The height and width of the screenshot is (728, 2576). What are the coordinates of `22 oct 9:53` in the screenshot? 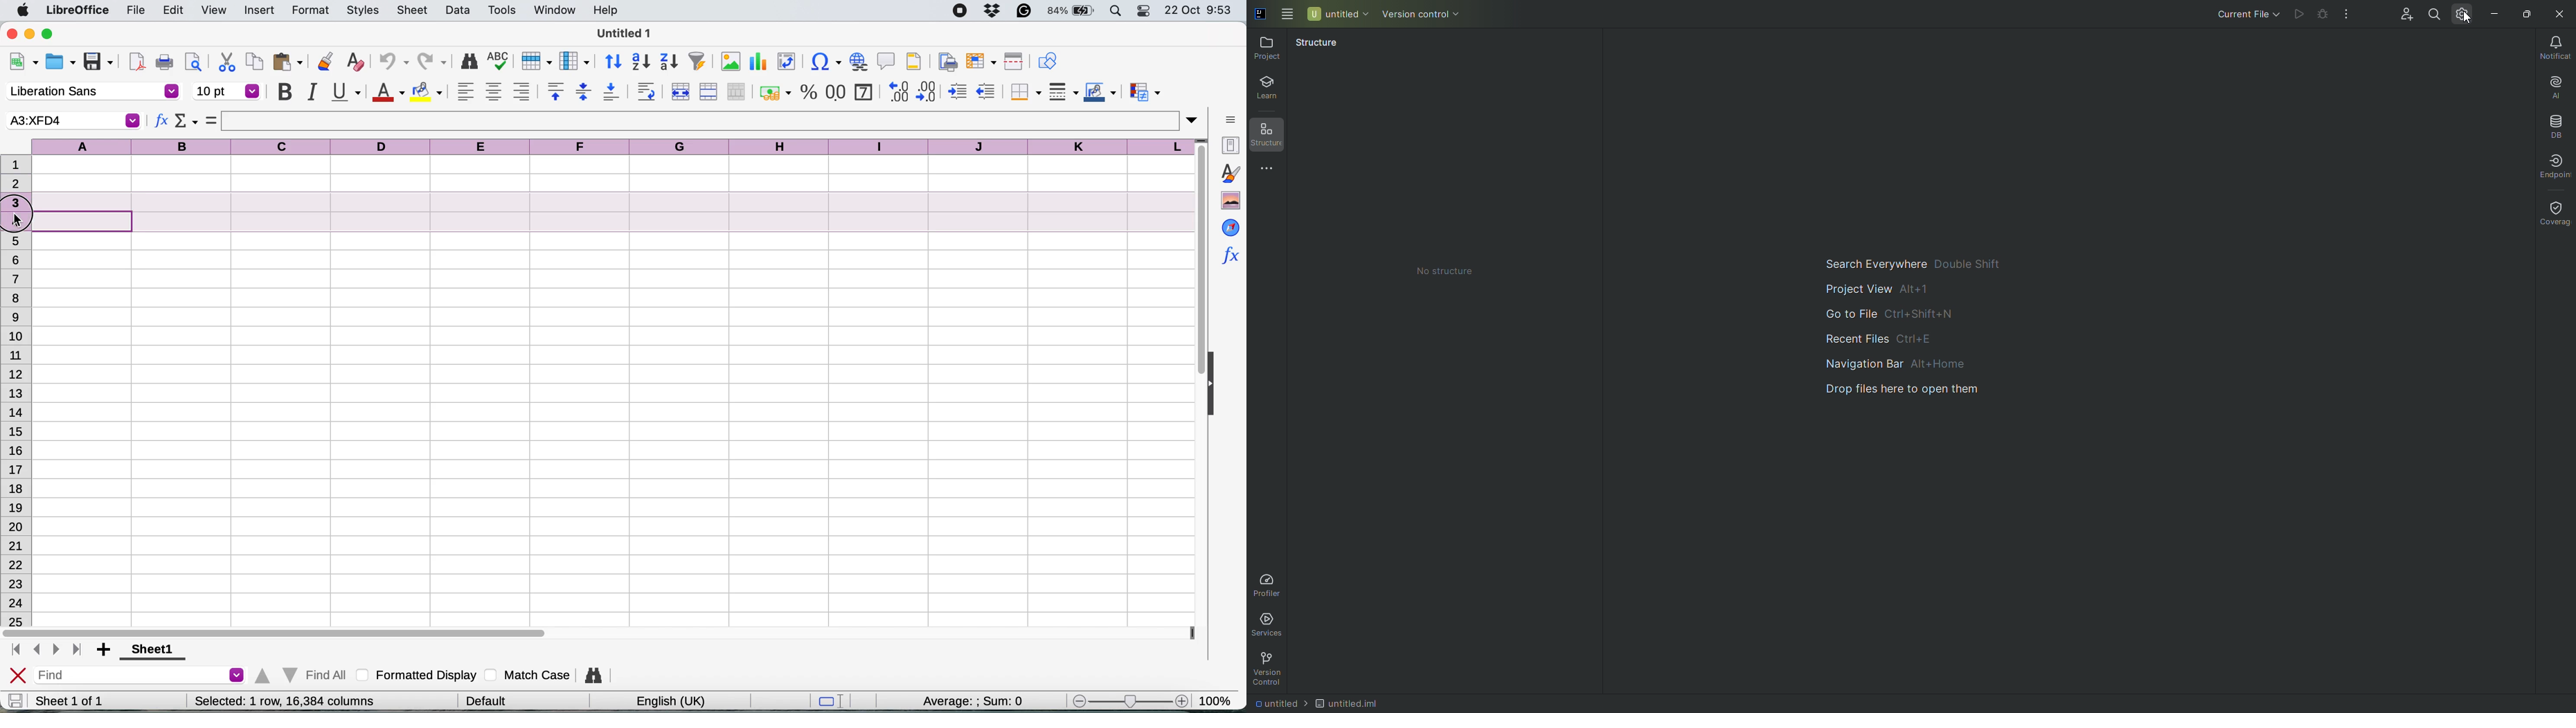 It's located at (1197, 11).